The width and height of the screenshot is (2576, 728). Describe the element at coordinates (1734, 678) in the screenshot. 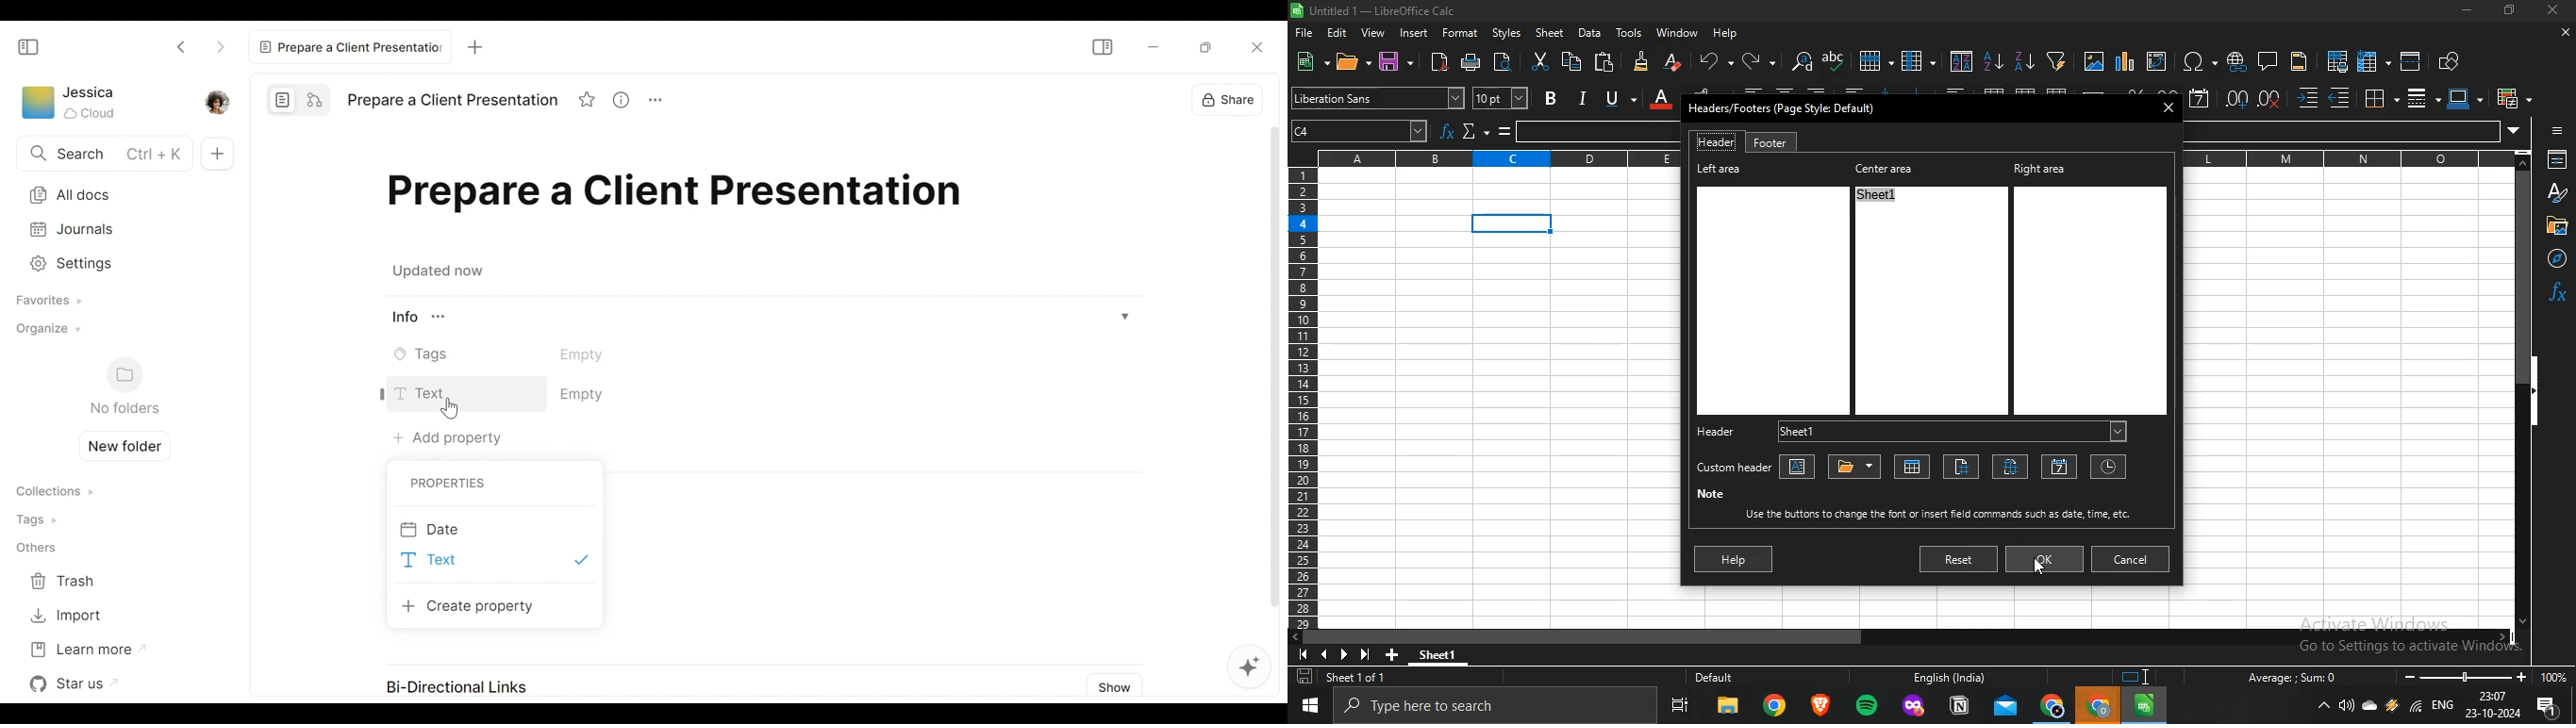

I see `Default` at that location.